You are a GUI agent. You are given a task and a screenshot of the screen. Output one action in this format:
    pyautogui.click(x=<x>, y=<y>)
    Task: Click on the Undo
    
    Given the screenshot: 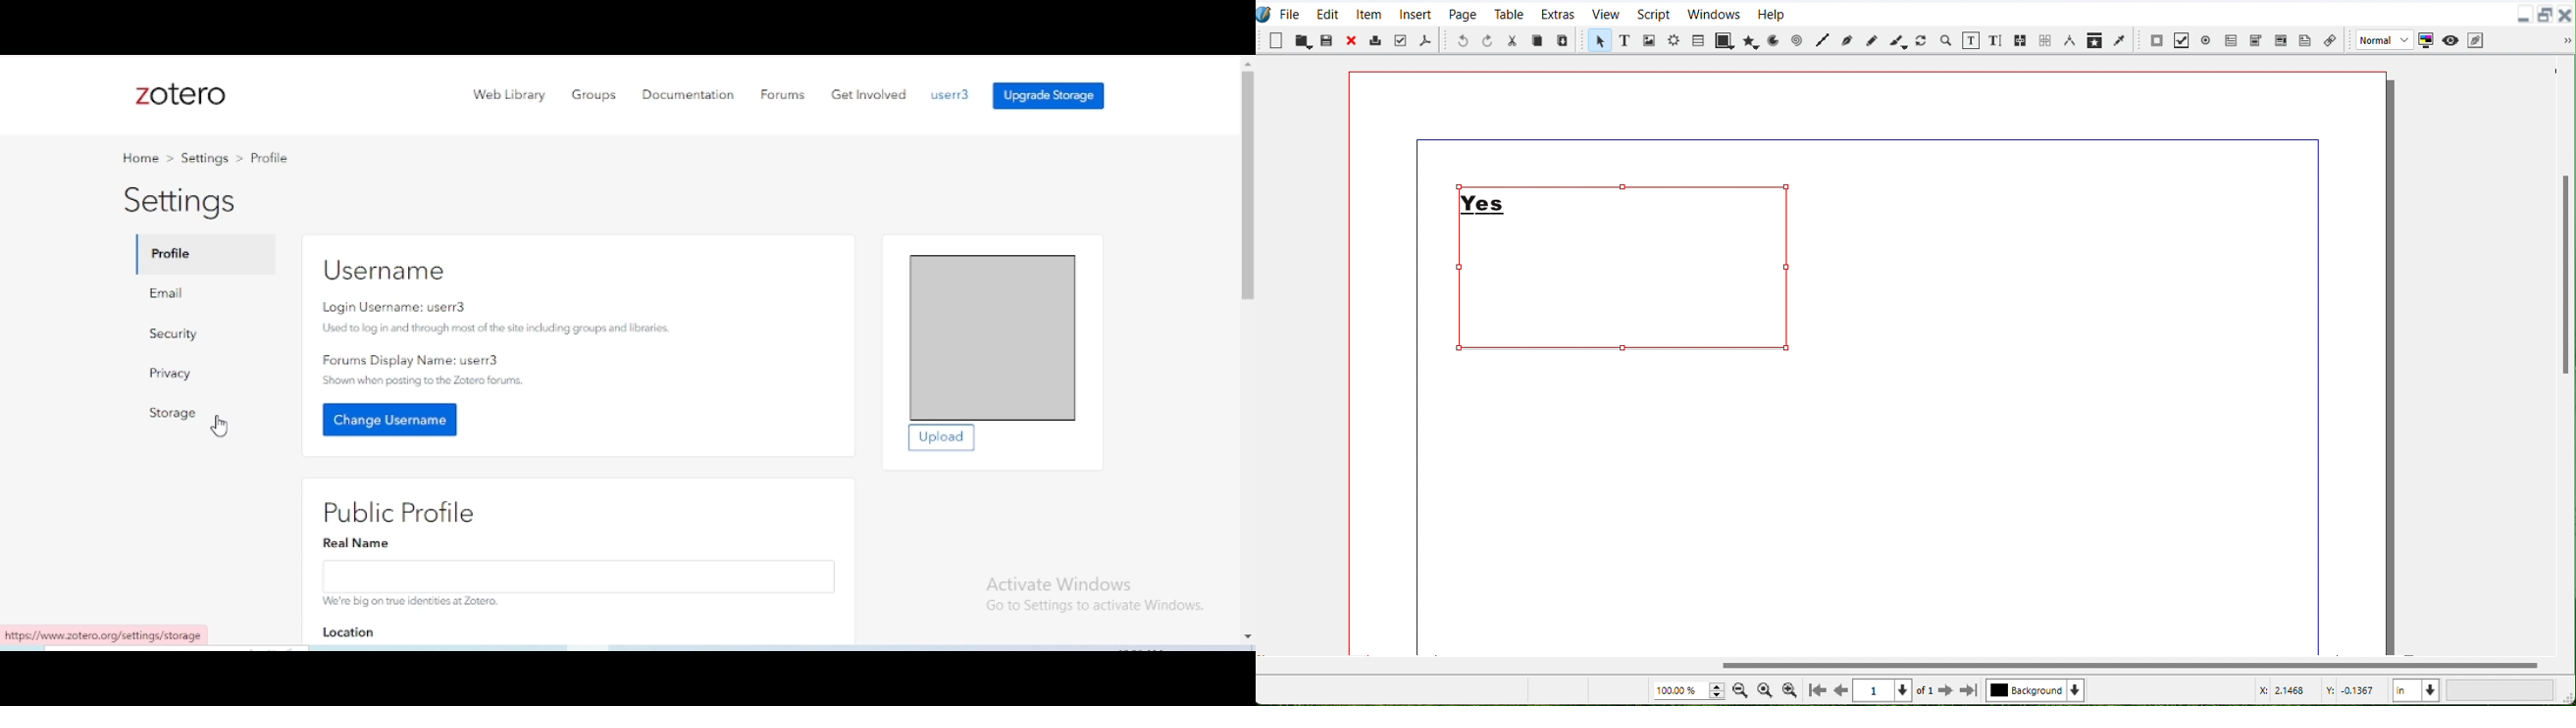 What is the action you would take?
    pyautogui.click(x=1463, y=40)
    